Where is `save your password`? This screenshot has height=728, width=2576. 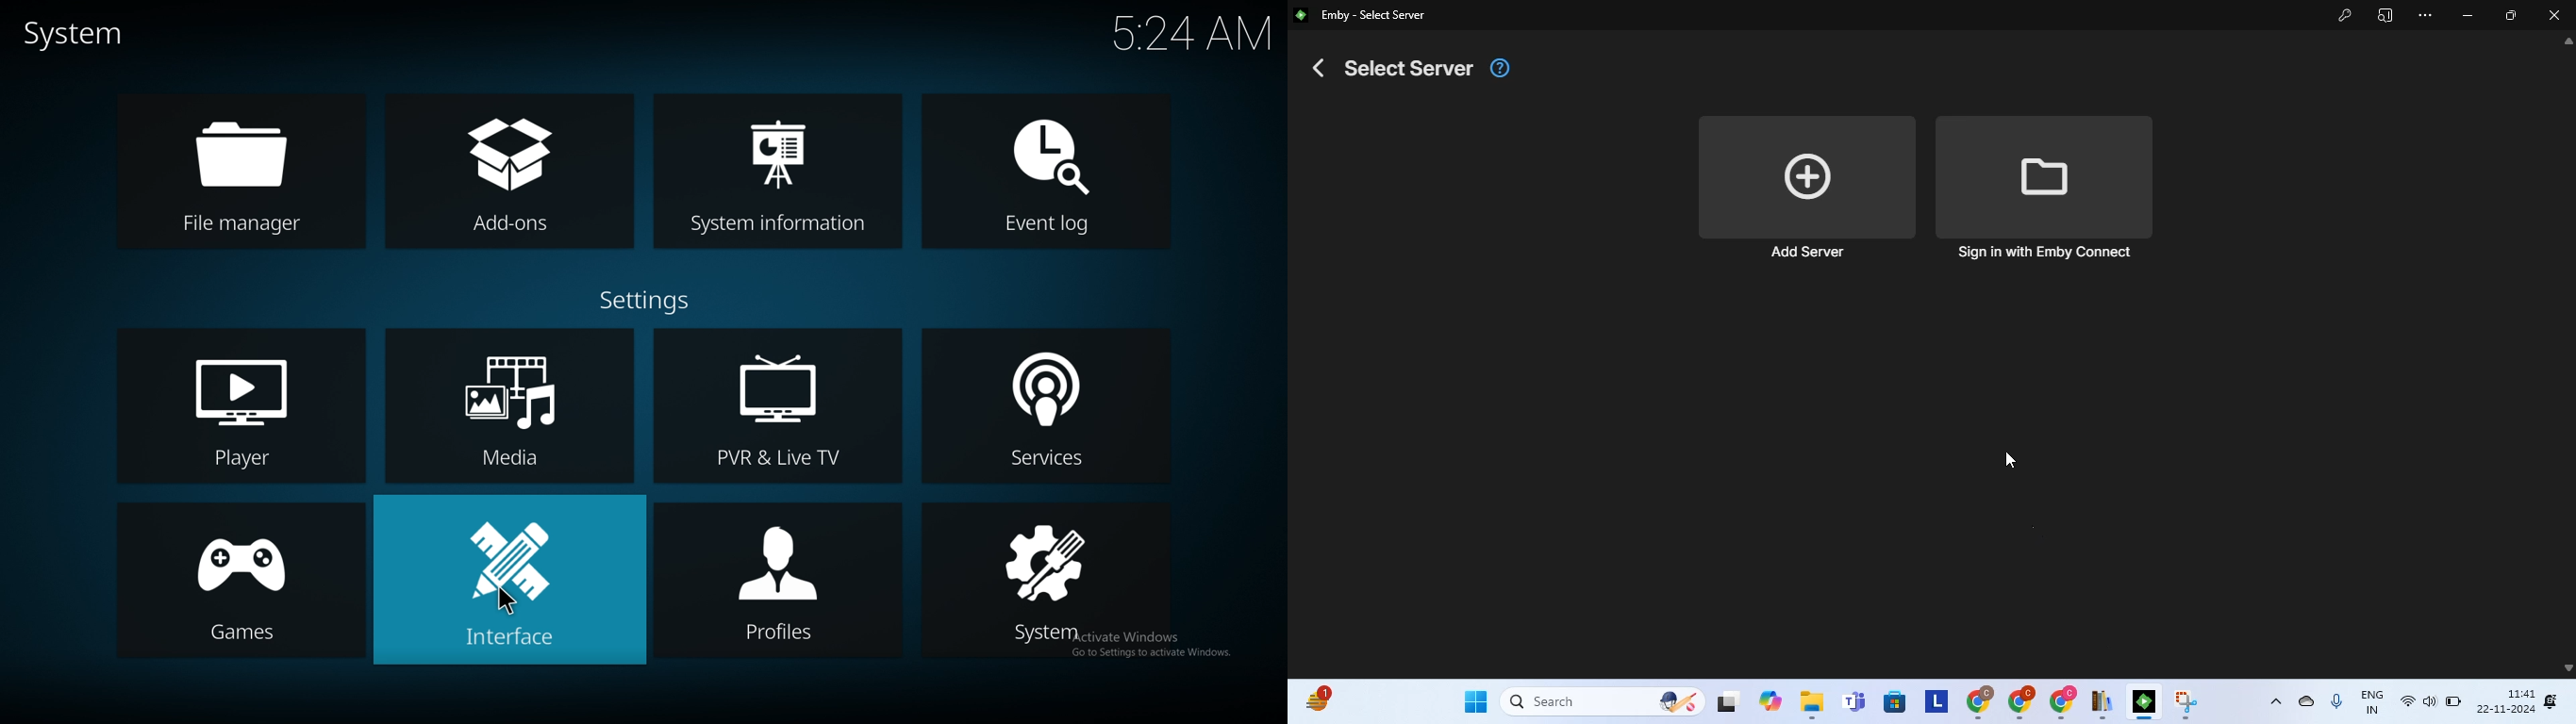
save your password is located at coordinates (2346, 14).